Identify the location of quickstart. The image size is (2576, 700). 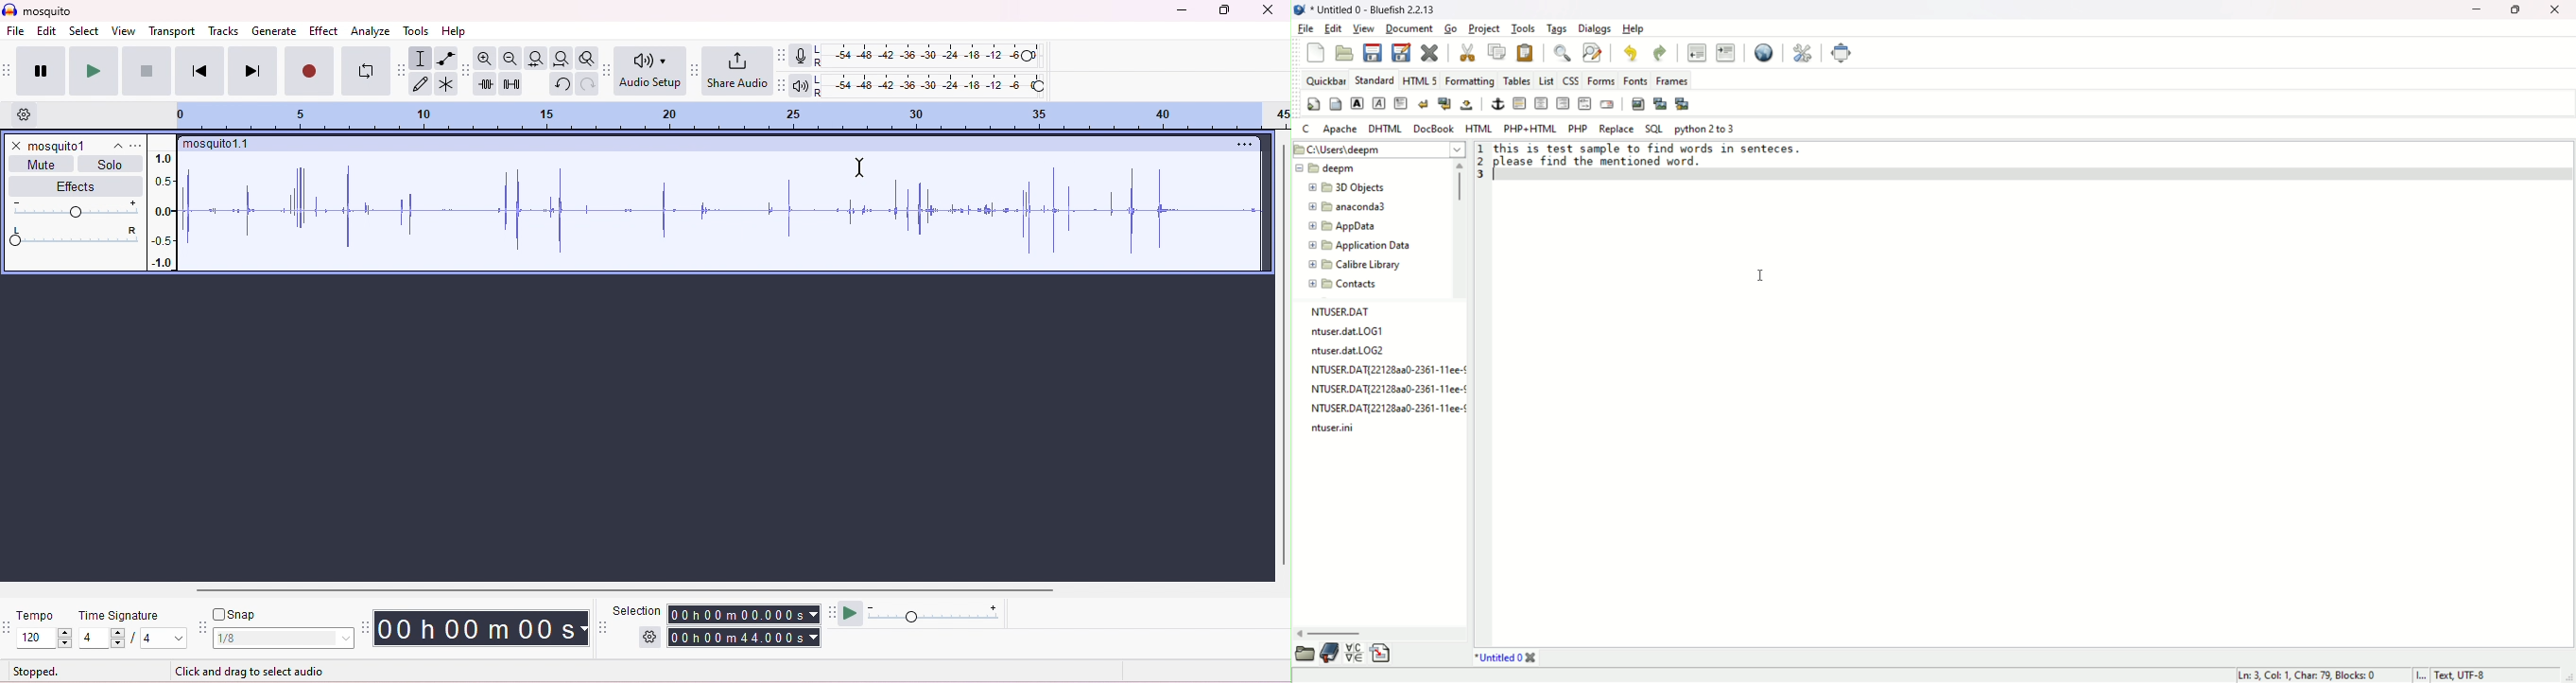
(1315, 103).